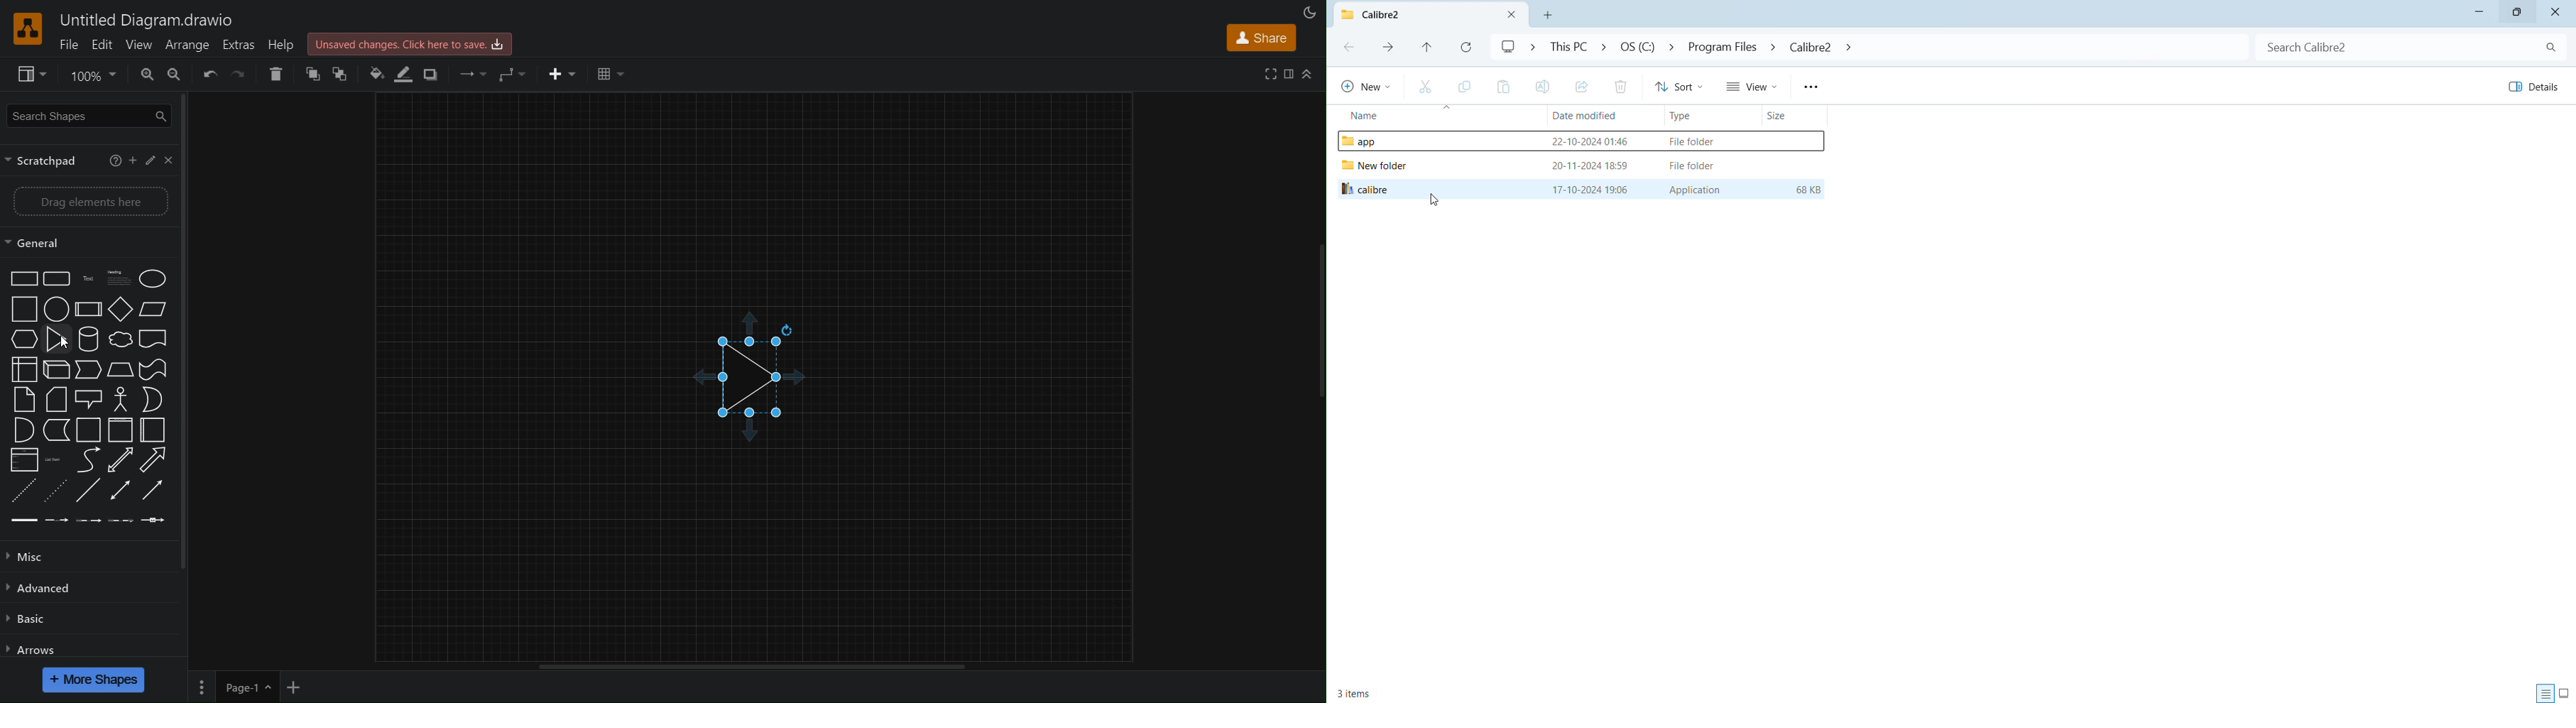 The image size is (2576, 728). Describe the element at coordinates (274, 73) in the screenshot. I see `Delete` at that location.